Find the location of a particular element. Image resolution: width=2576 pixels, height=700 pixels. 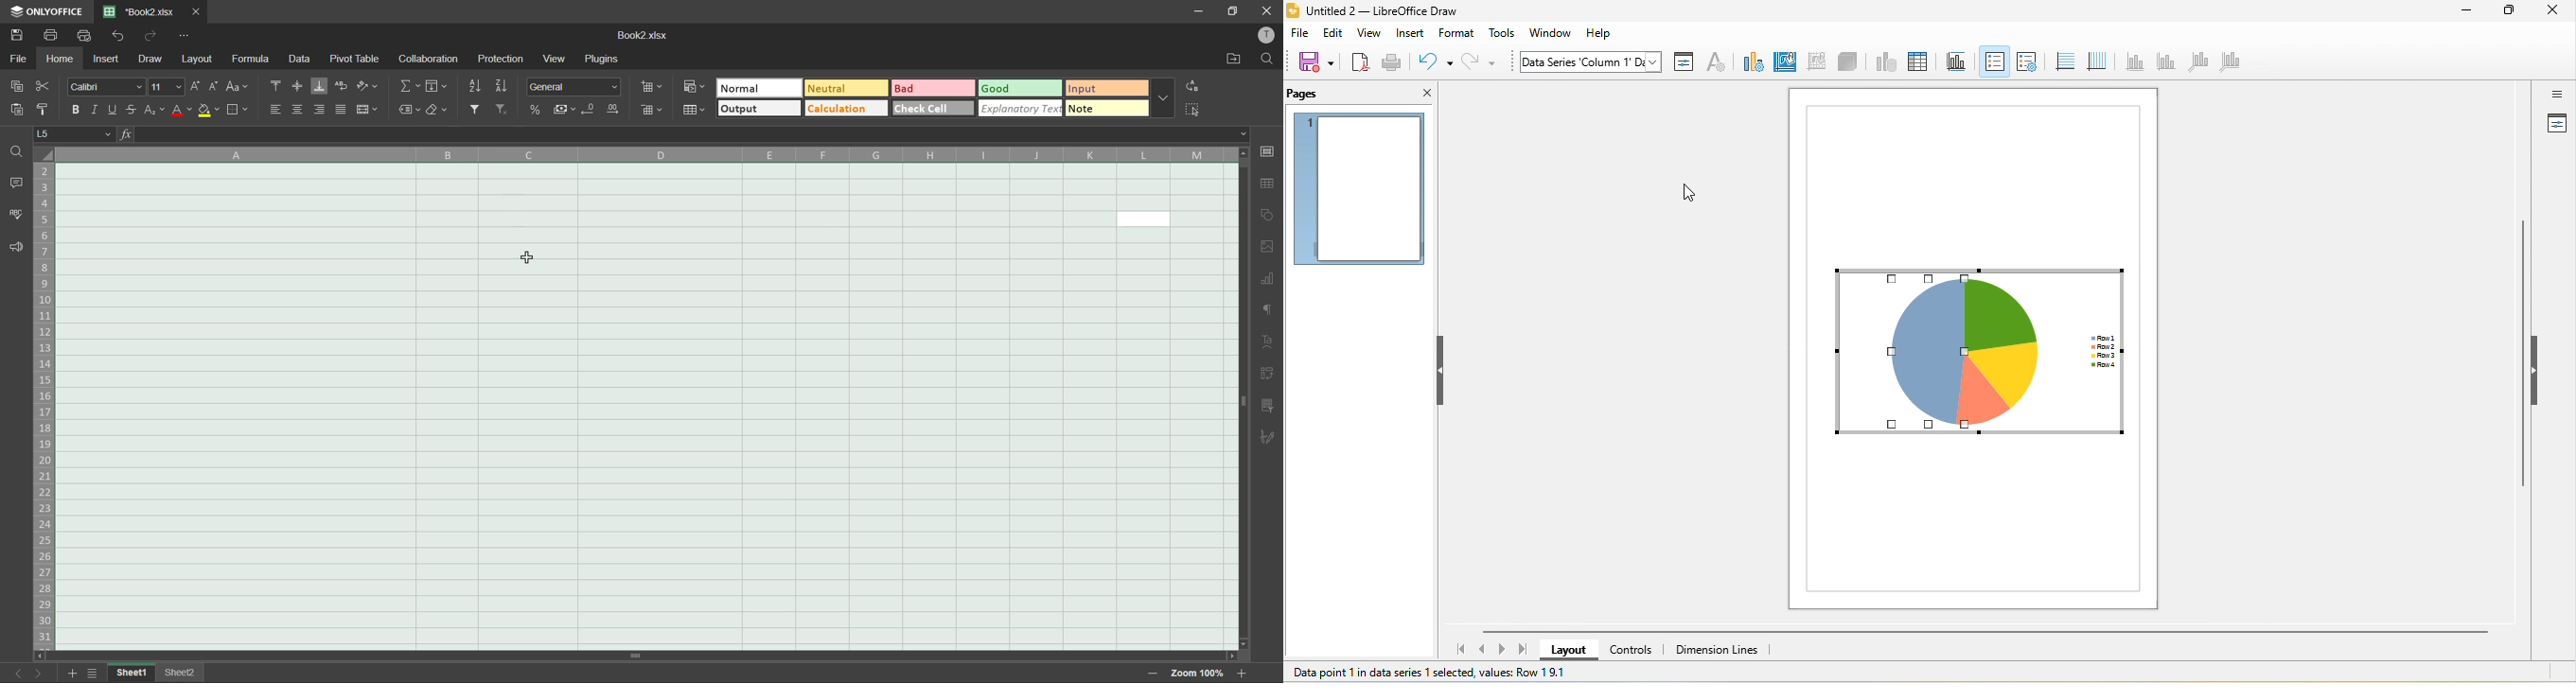

all axes is located at coordinates (2229, 64).